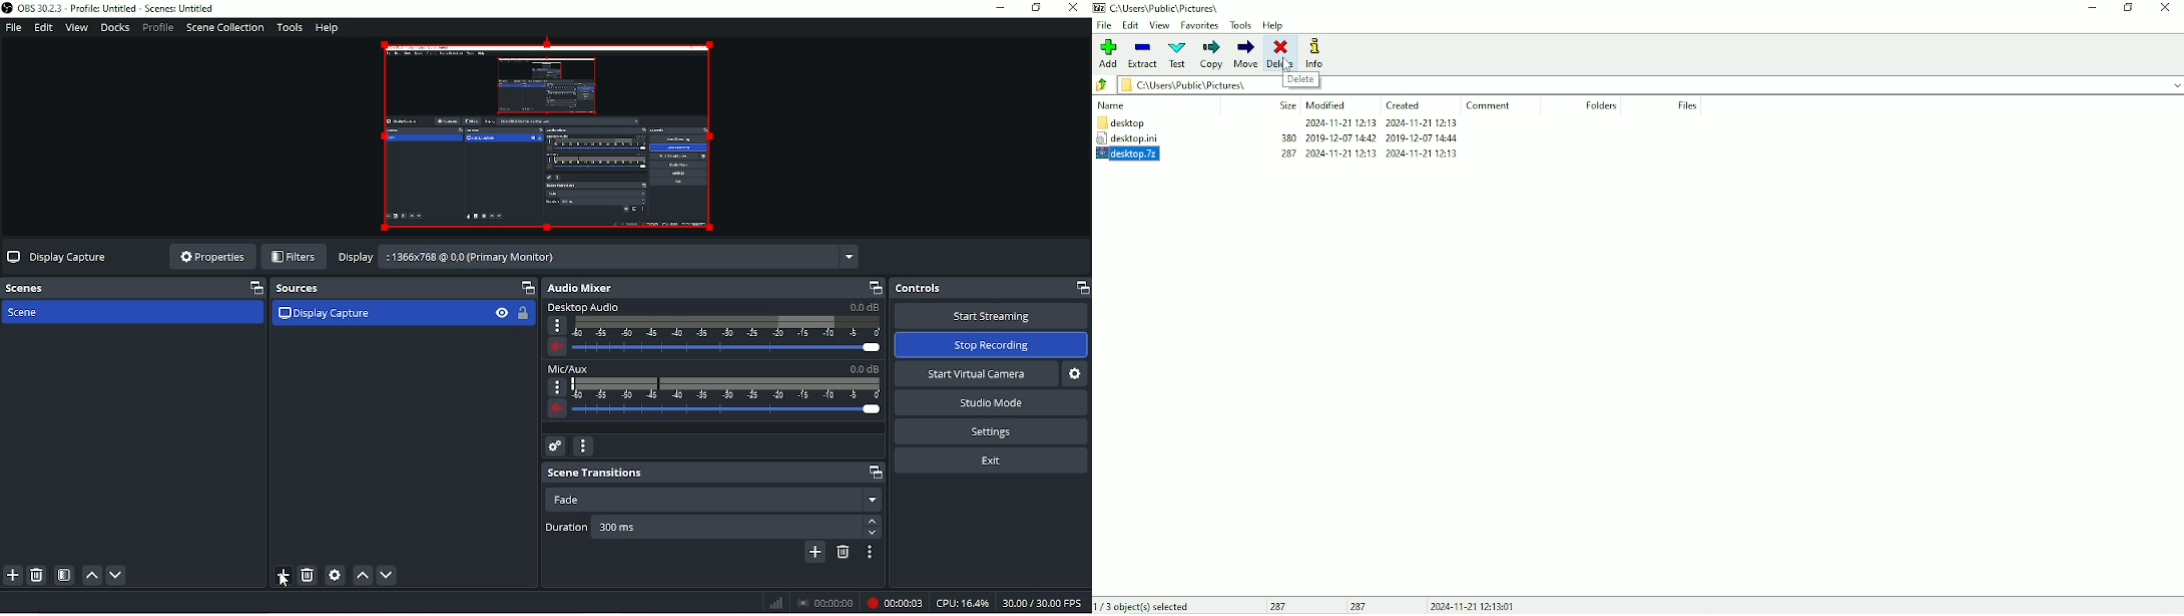 The image size is (2184, 616). What do you see at coordinates (1367, 139) in the screenshot?
I see `380 2019-12-07 1442 2019-12-07 14M` at bounding box center [1367, 139].